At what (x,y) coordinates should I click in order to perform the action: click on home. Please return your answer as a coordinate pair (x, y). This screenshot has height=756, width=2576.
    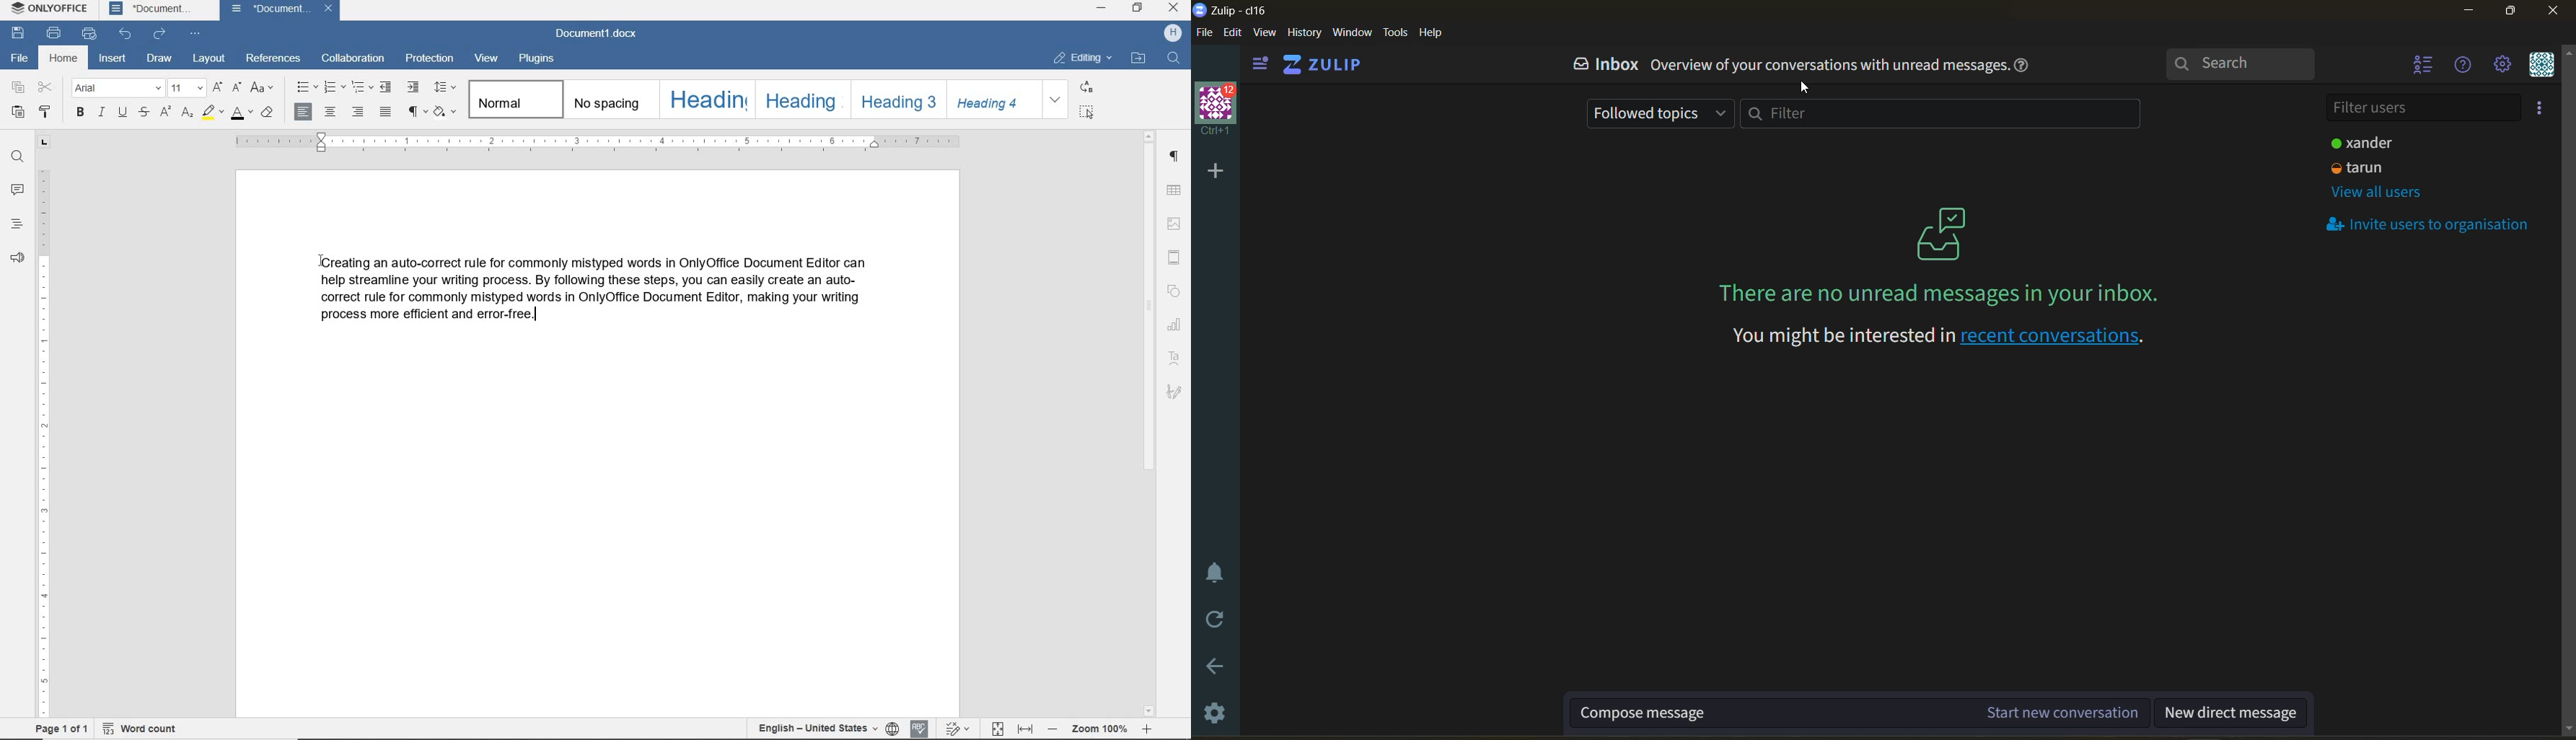
    Looking at the image, I should click on (65, 57).